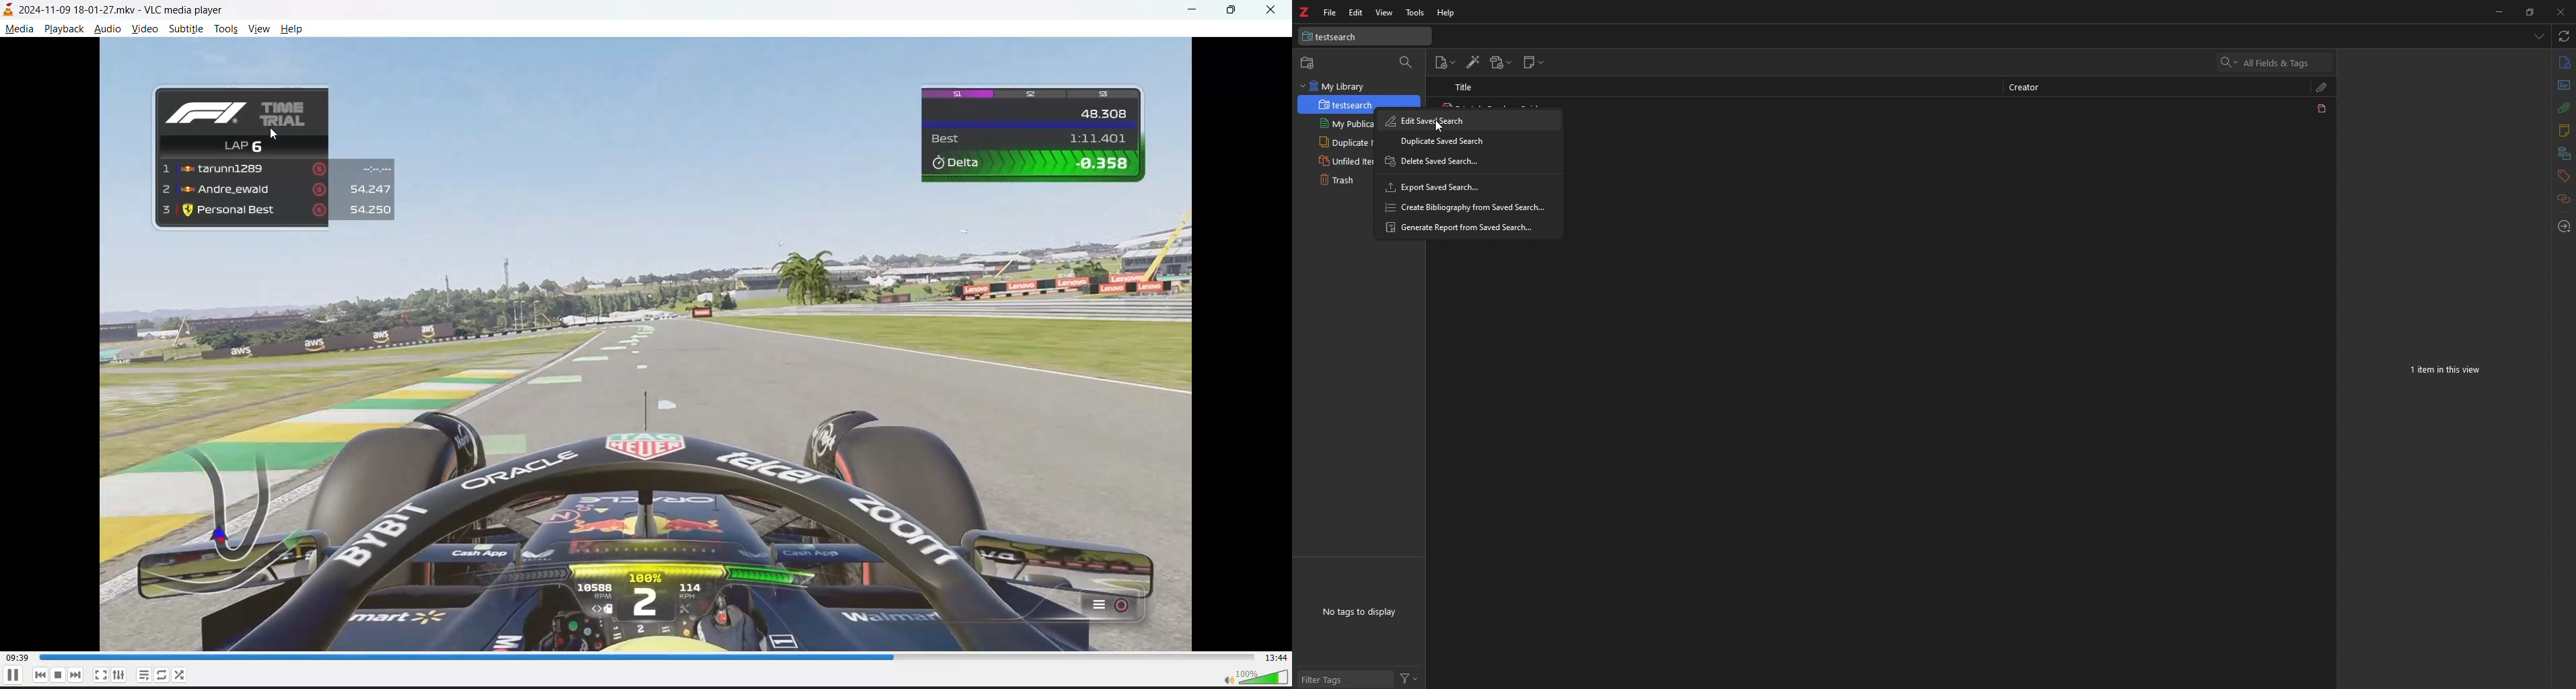 The width and height of the screenshot is (2576, 700). Describe the element at coordinates (142, 674) in the screenshot. I see `playlist` at that location.